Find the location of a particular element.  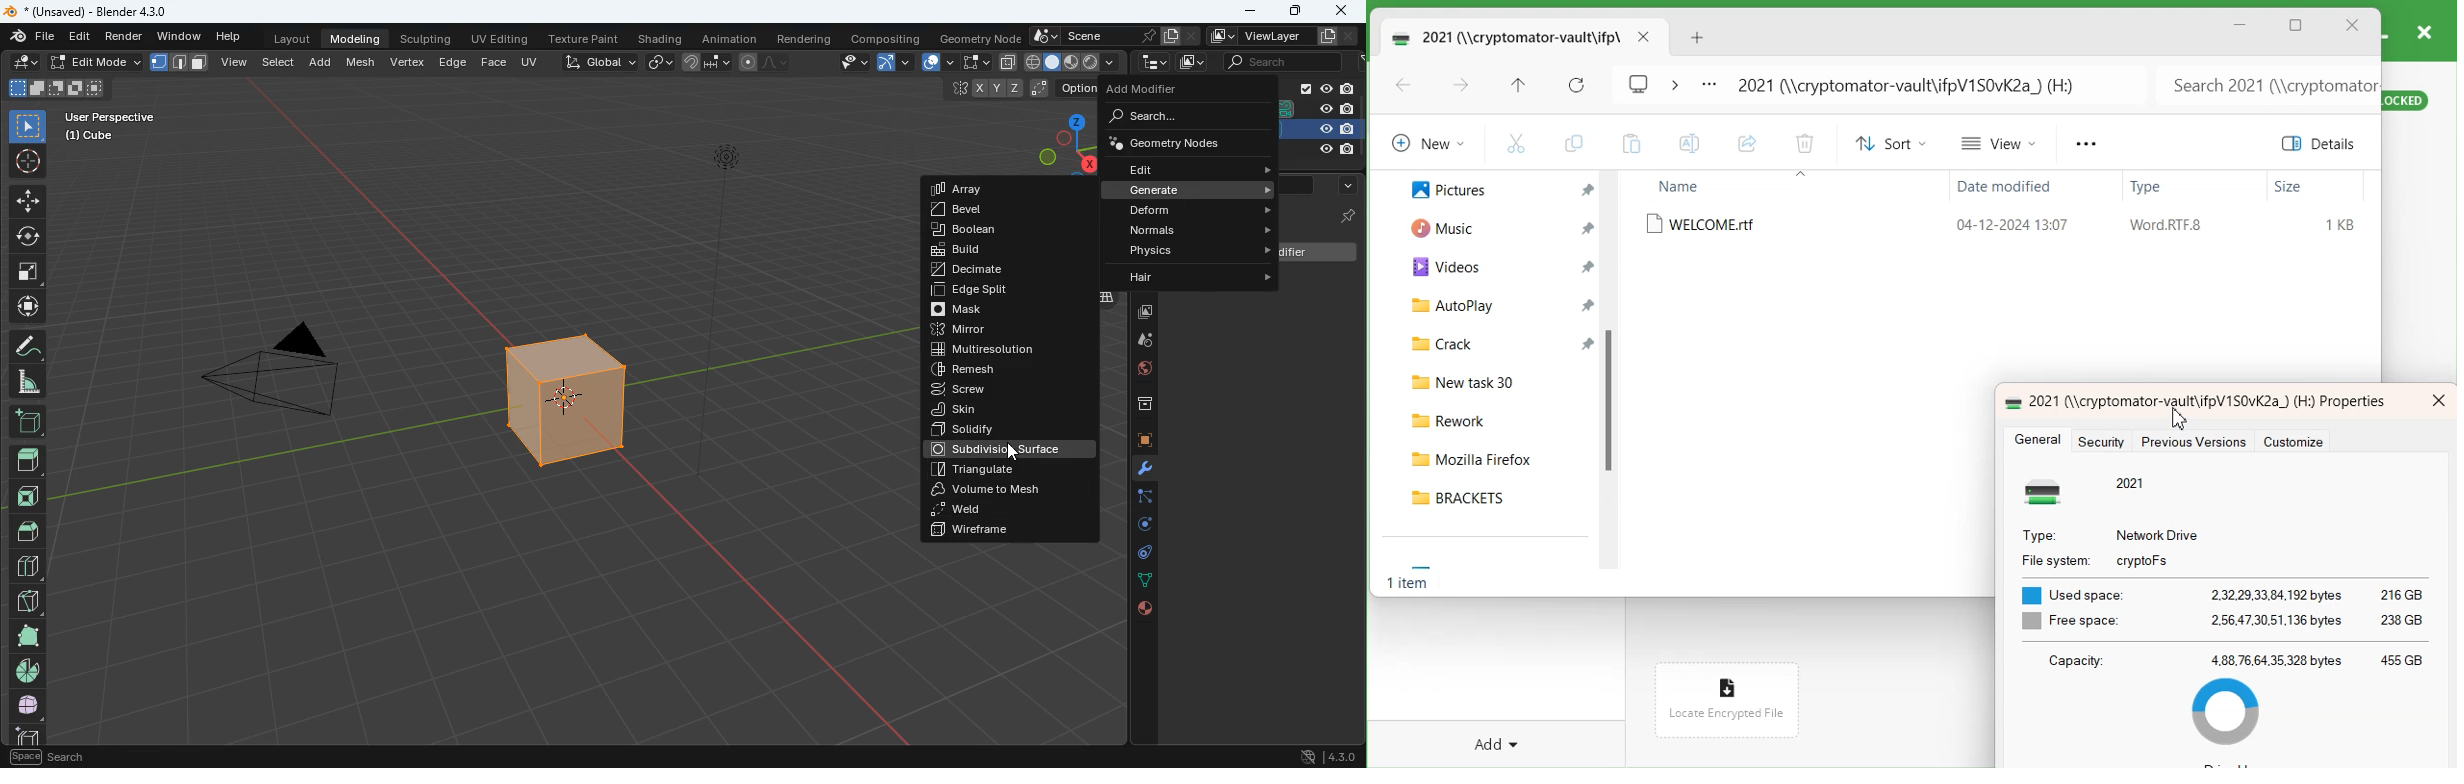

edge is located at coordinates (1141, 500).